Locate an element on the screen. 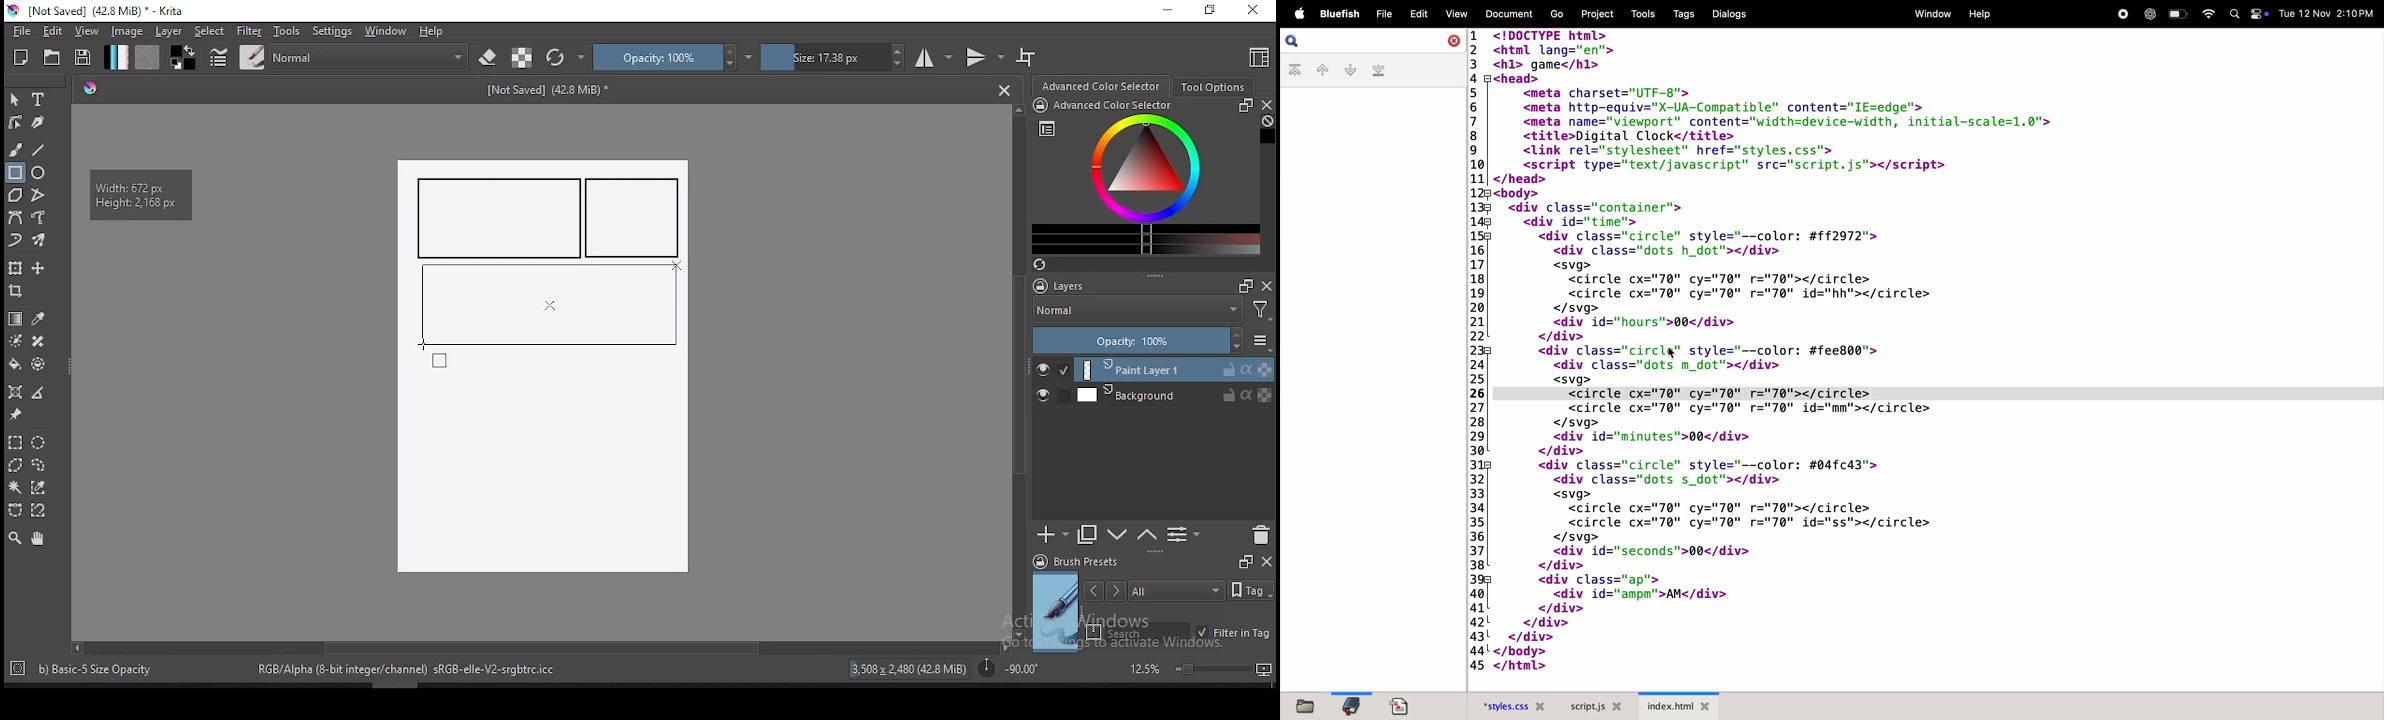 This screenshot has width=2408, height=728. brushes is located at coordinates (252, 57).